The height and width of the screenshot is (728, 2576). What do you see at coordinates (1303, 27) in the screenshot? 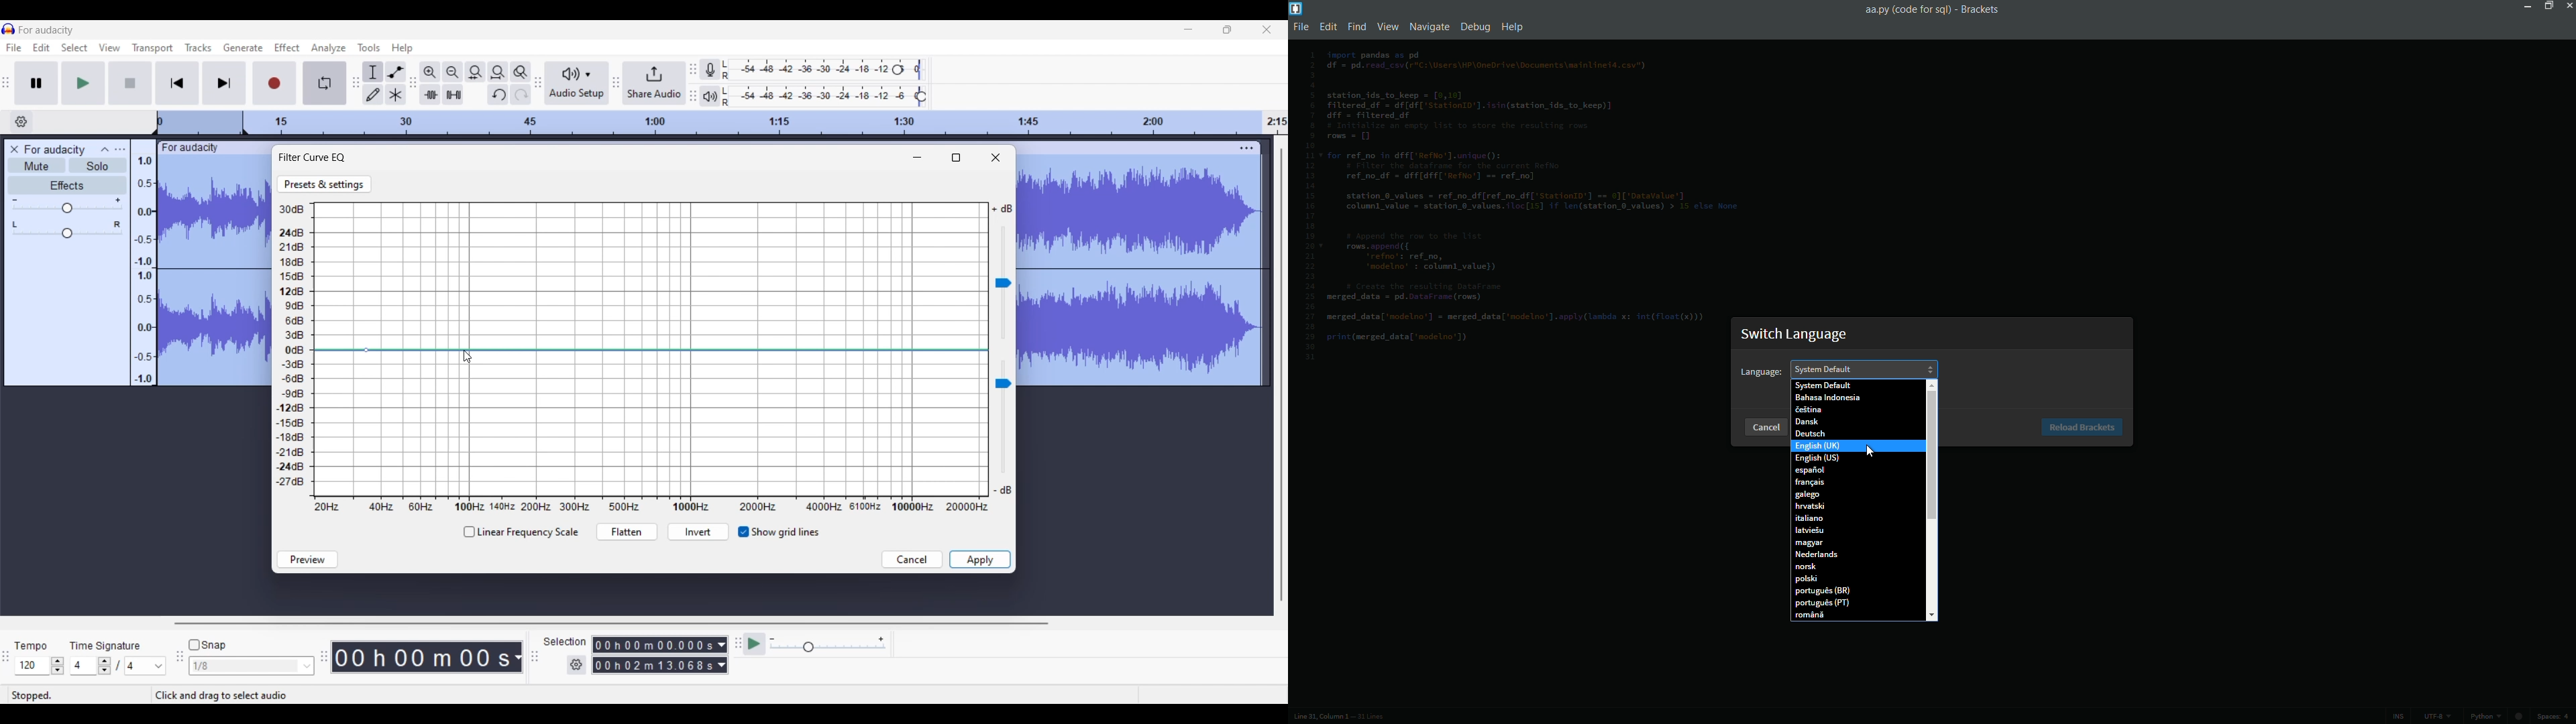
I see `file menu` at bounding box center [1303, 27].